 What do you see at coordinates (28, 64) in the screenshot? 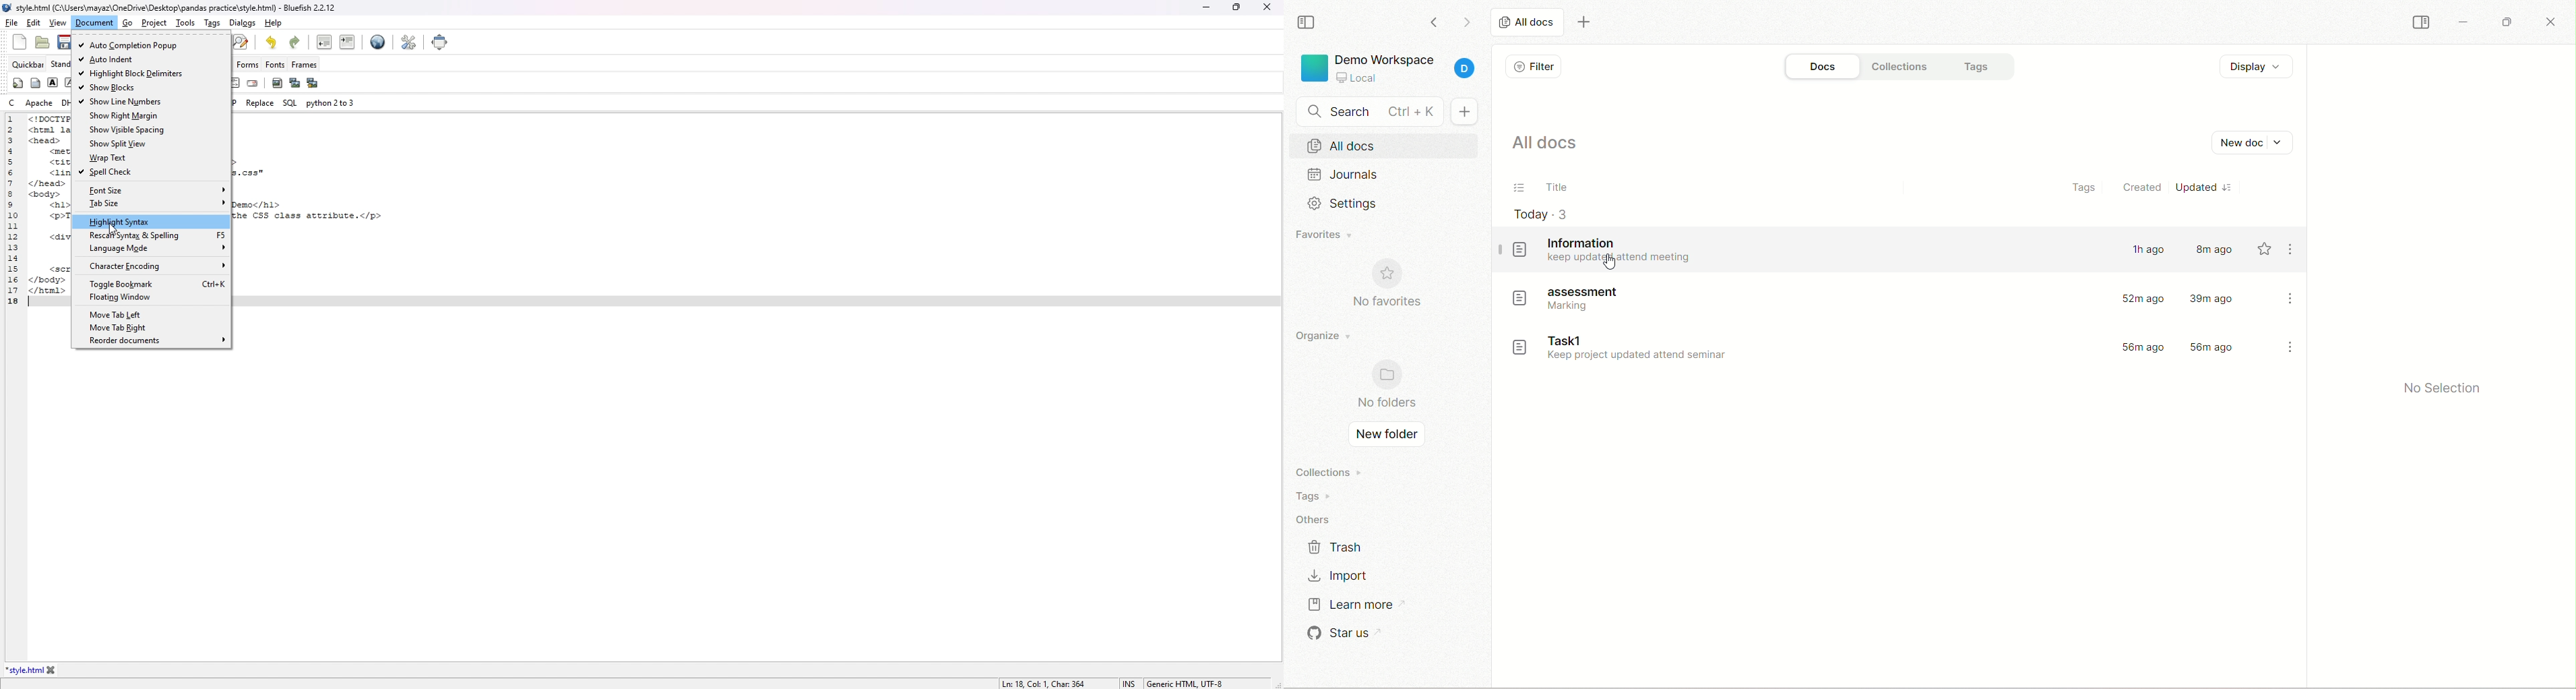
I see `quickbar` at bounding box center [28, 64].